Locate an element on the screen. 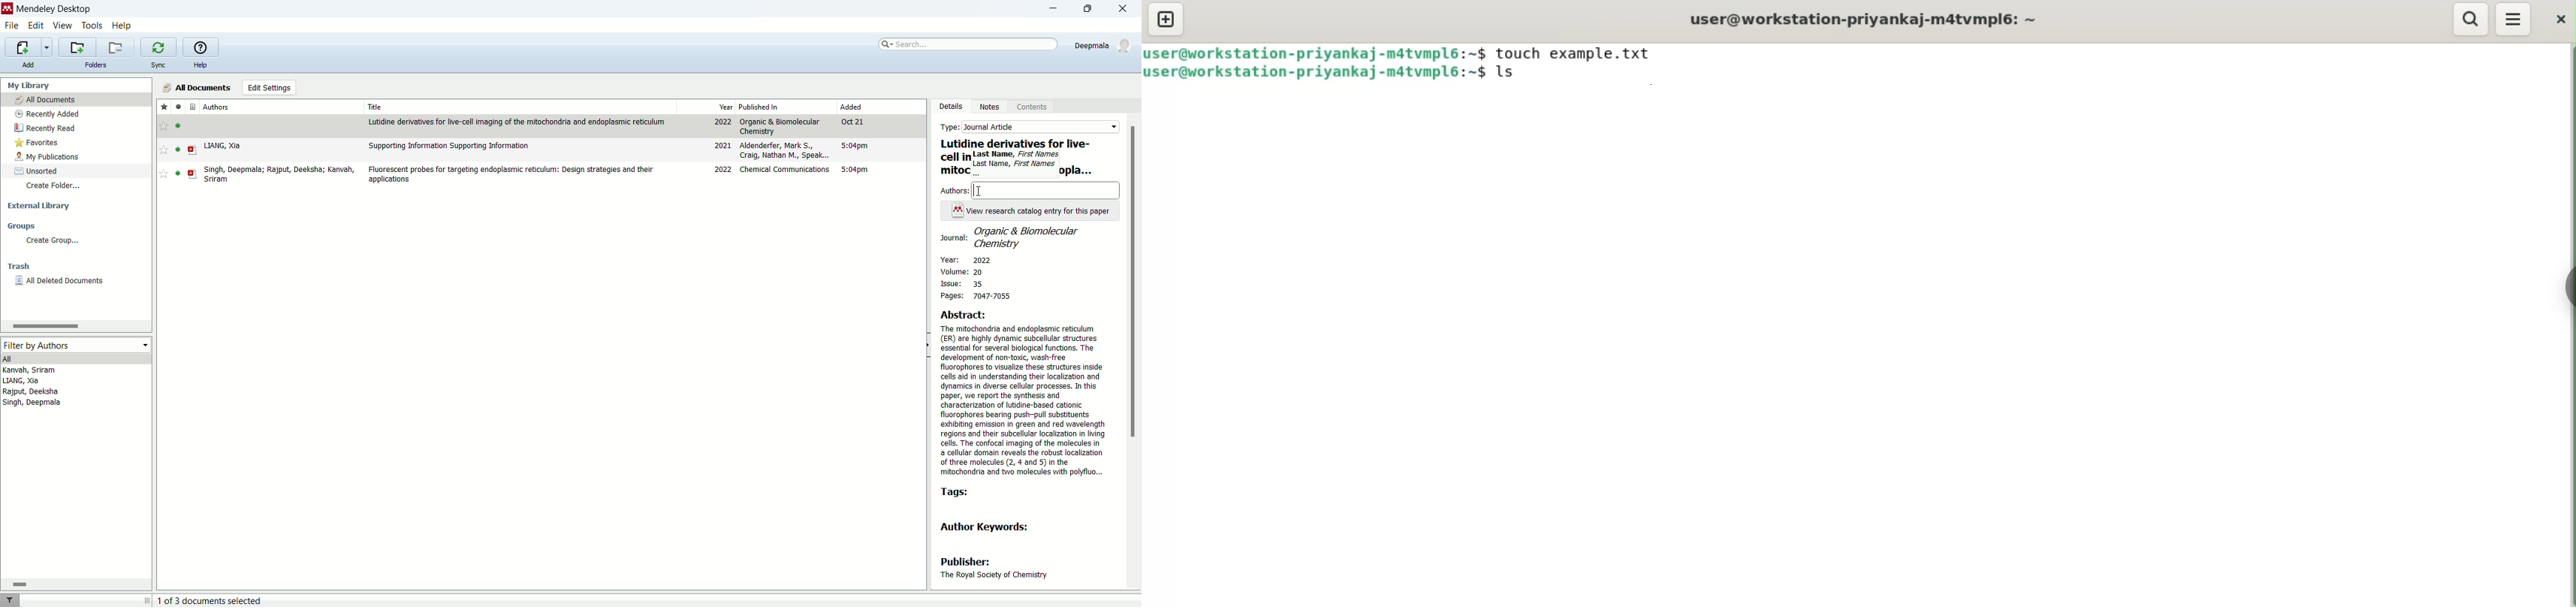 This screenshot has height=616, width=2576. recently added is located at coordinates (46, 115).